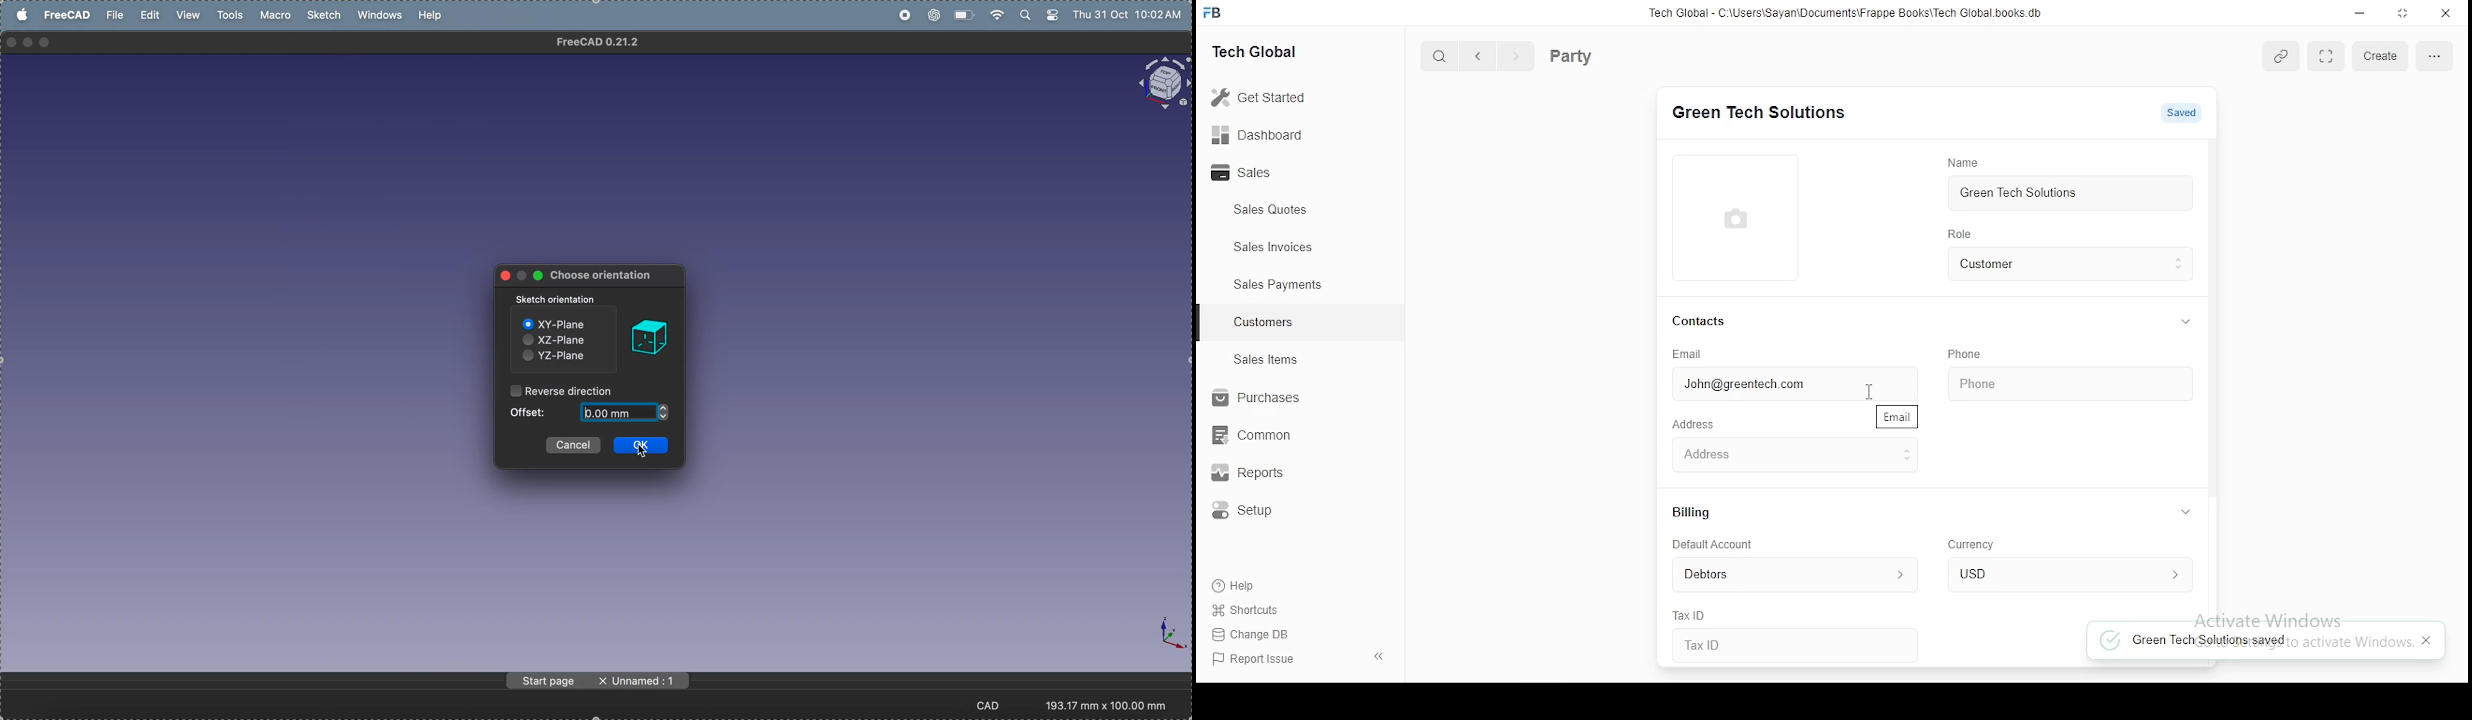  I want to click on sales payments, so click(1274, 285).